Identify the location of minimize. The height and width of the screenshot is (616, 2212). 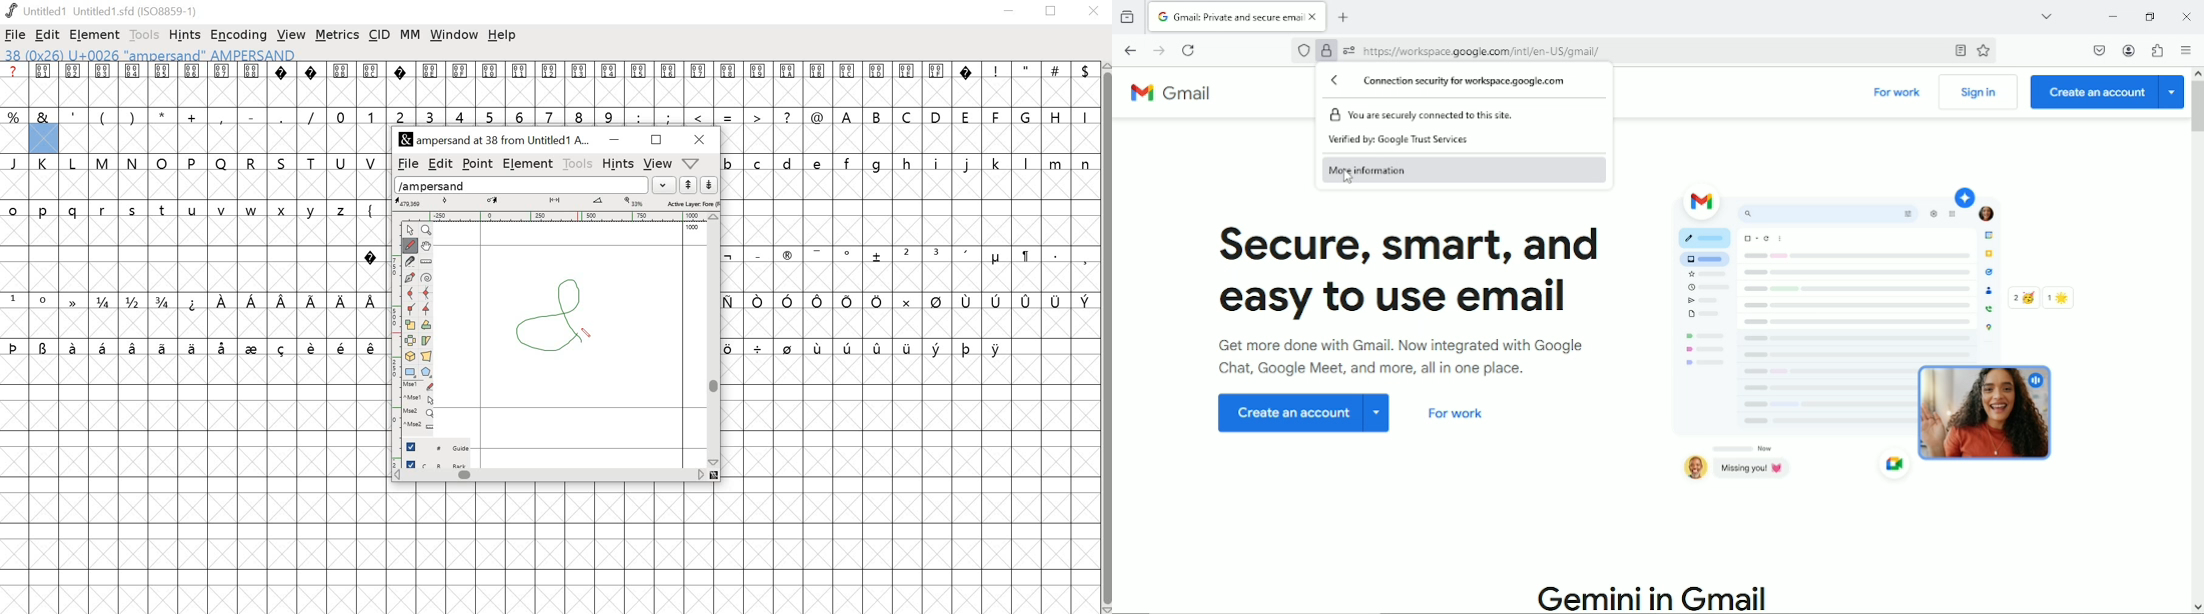
(1010, 13).